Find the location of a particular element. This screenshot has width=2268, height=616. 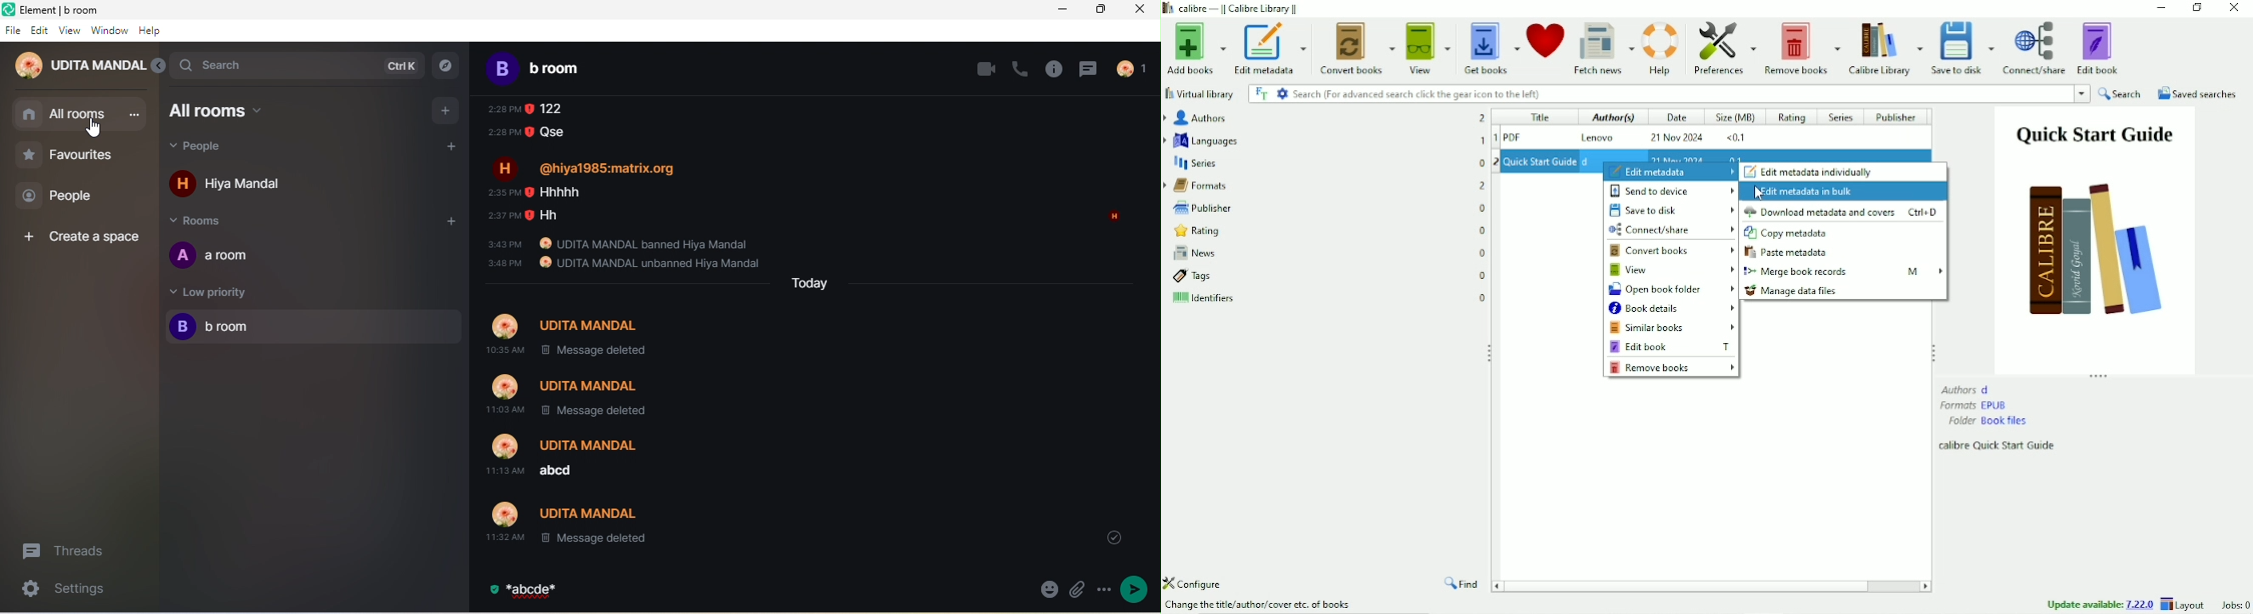

Authors is located at coordinates (1966, 389).